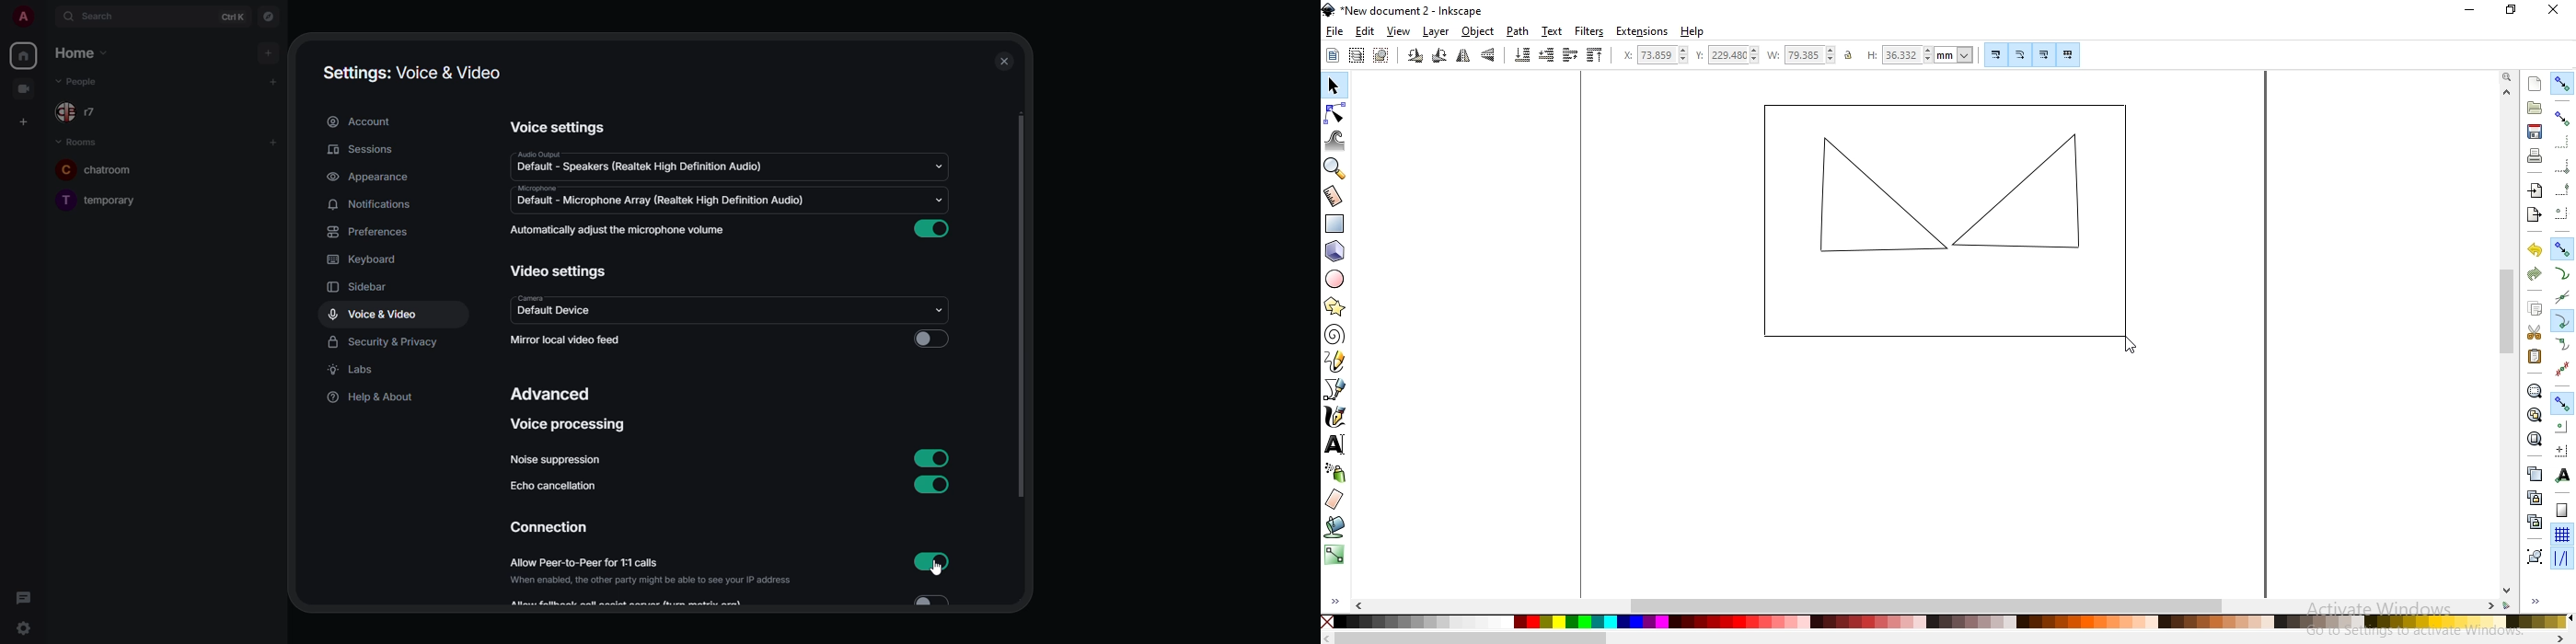  I want to click on snap to page border, so click(2562, 511).